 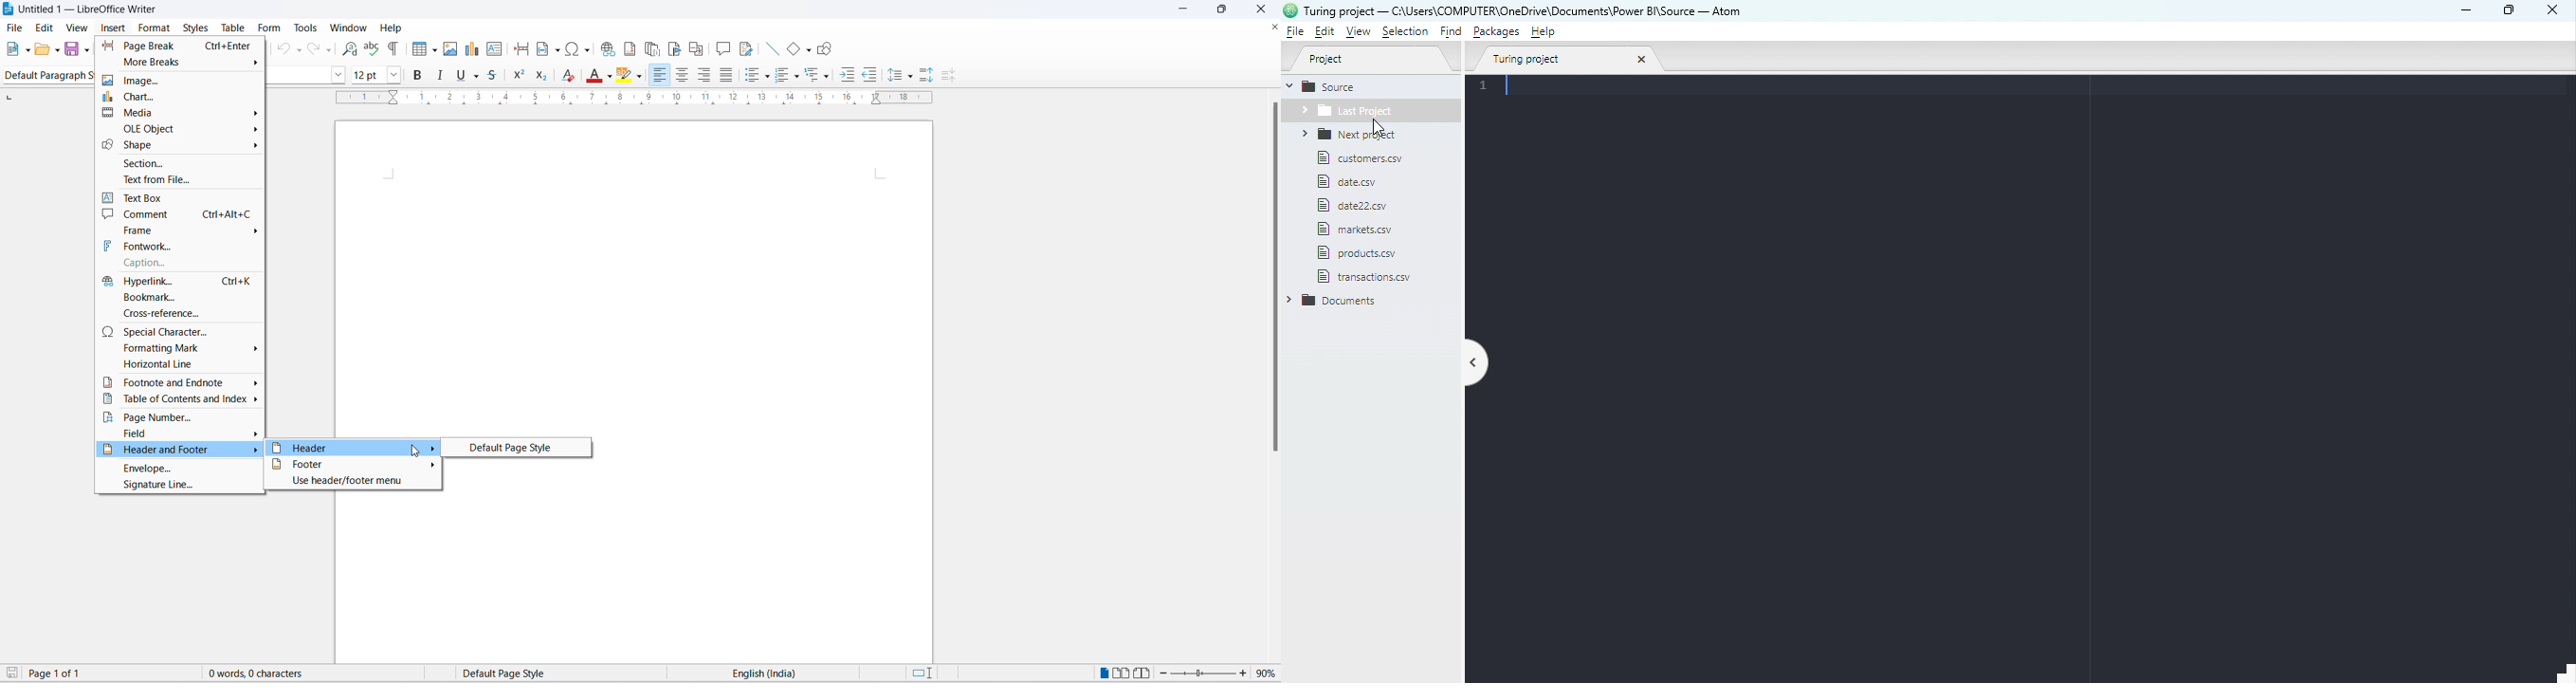 I want to click on caption, so click(x=178, y=263).